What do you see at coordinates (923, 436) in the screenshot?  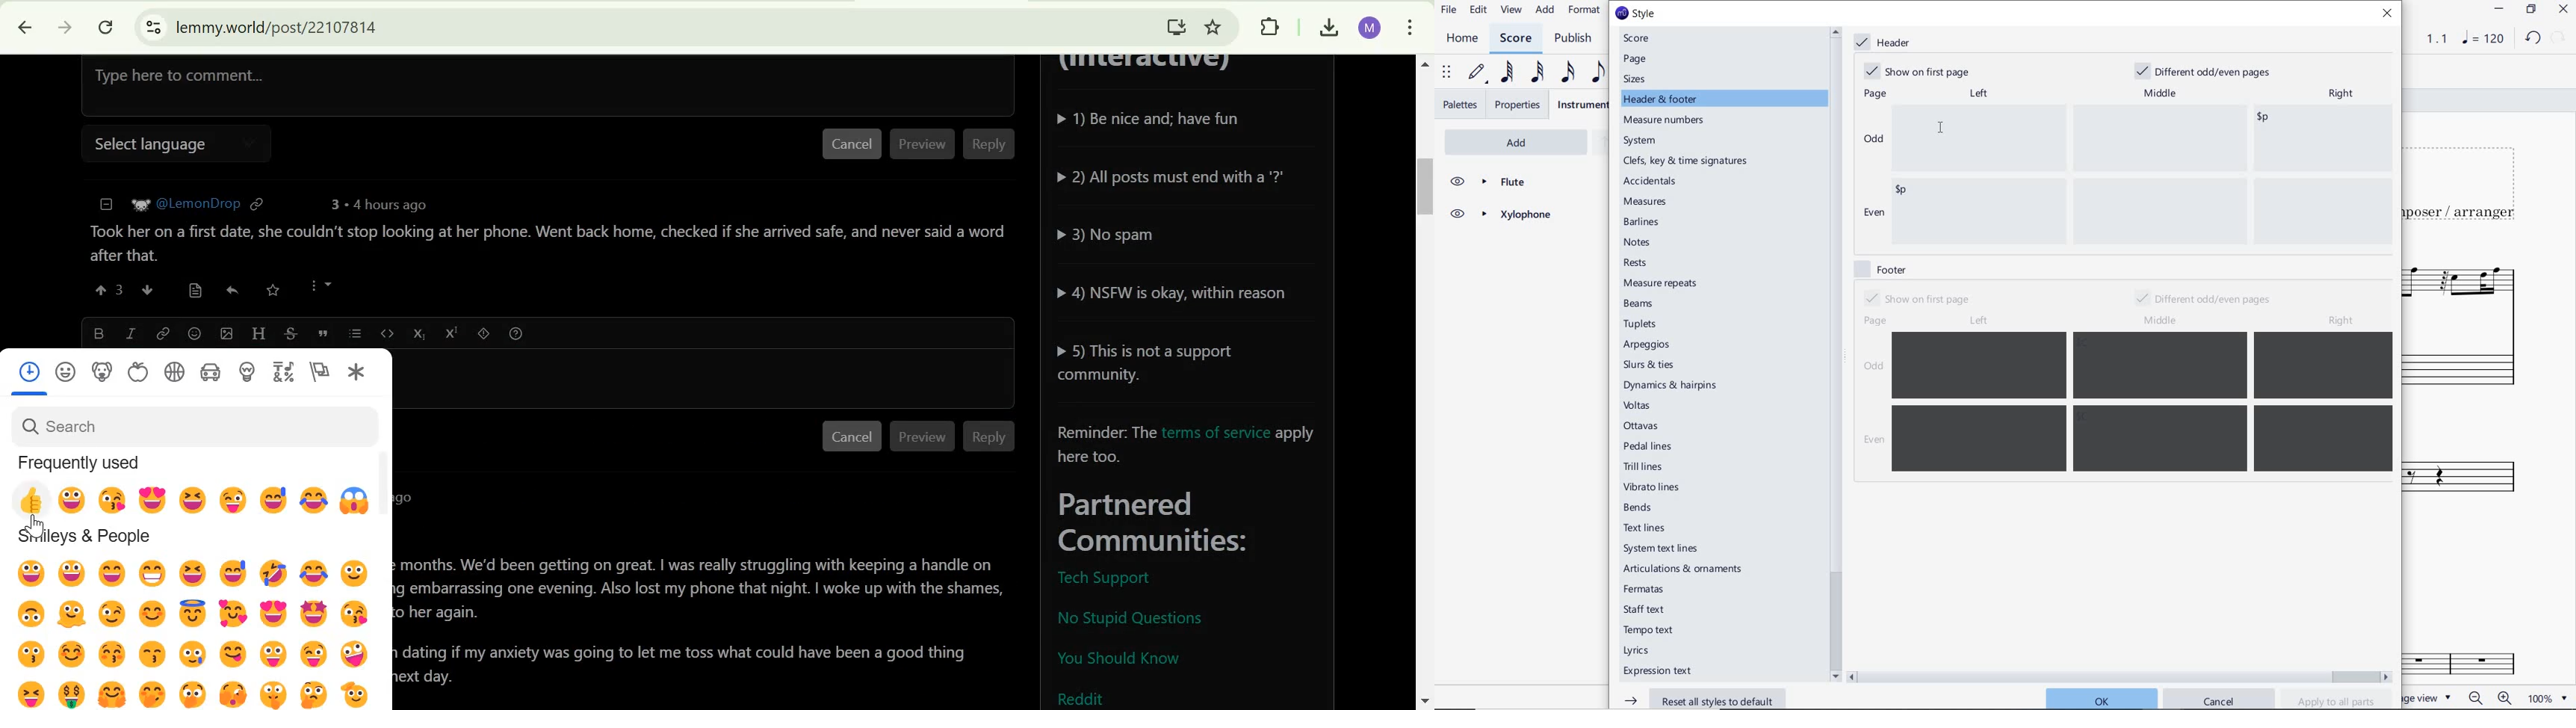 I see `Preview` at bounding box center [923, 436].